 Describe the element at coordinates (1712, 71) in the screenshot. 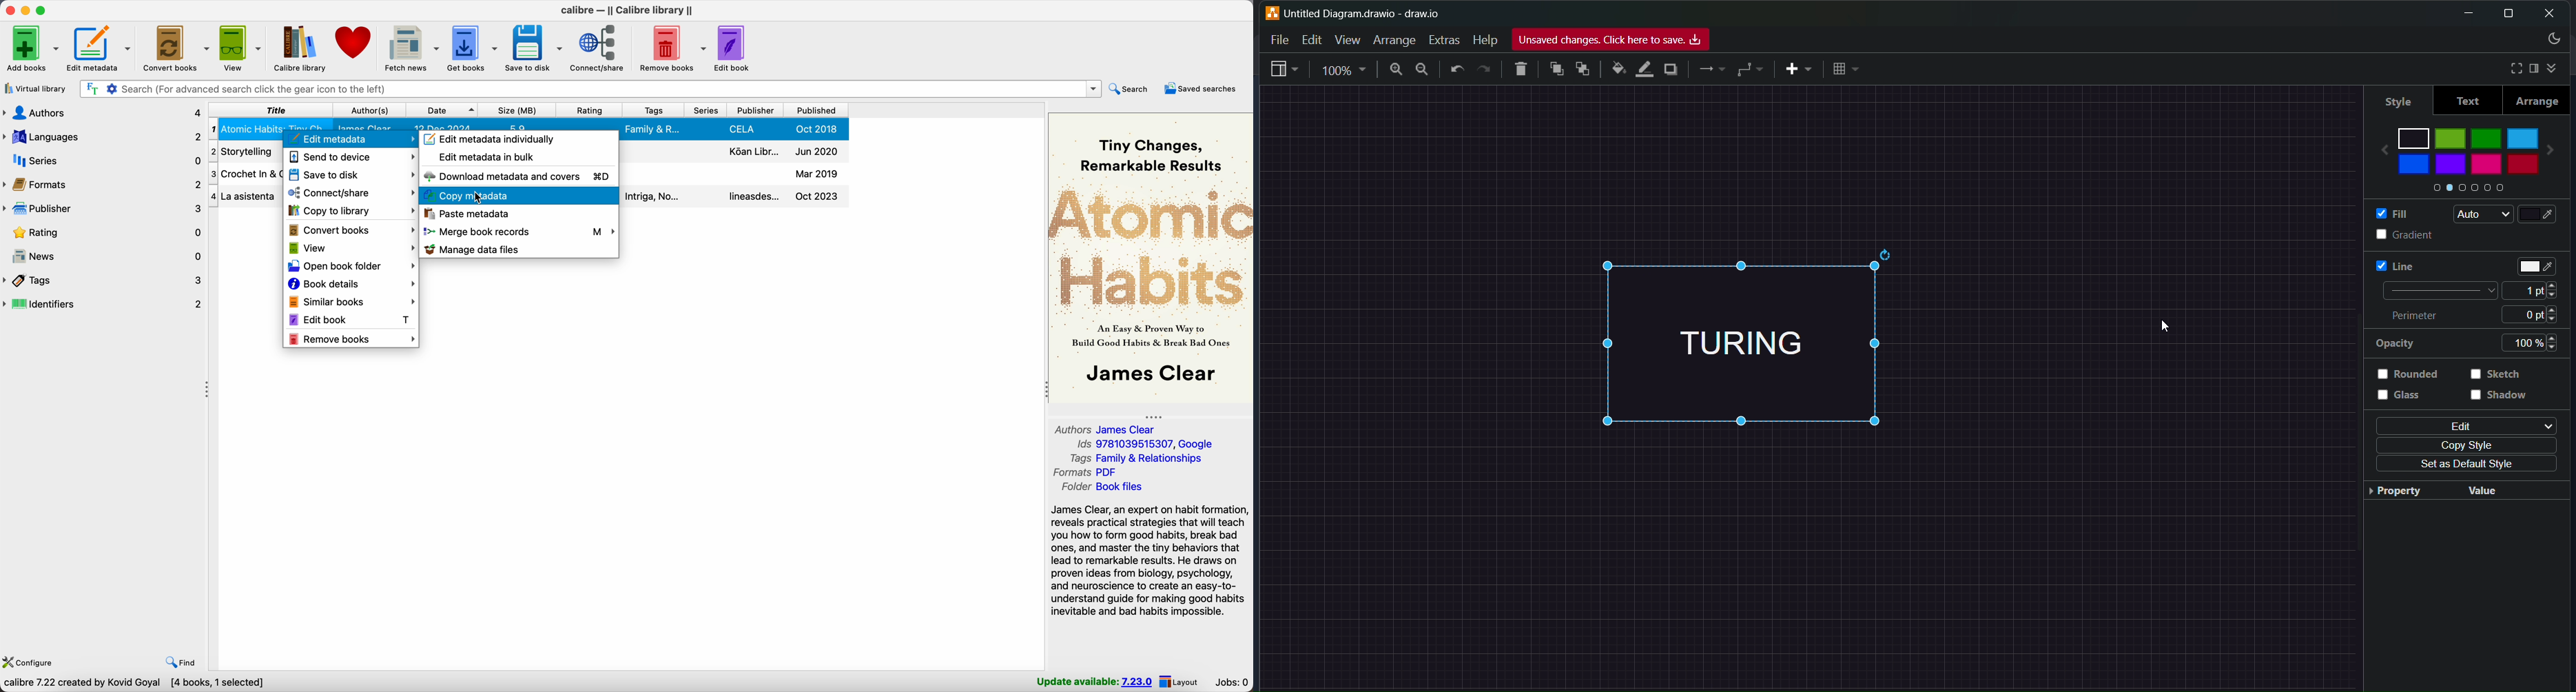

I see `lines` at that location.